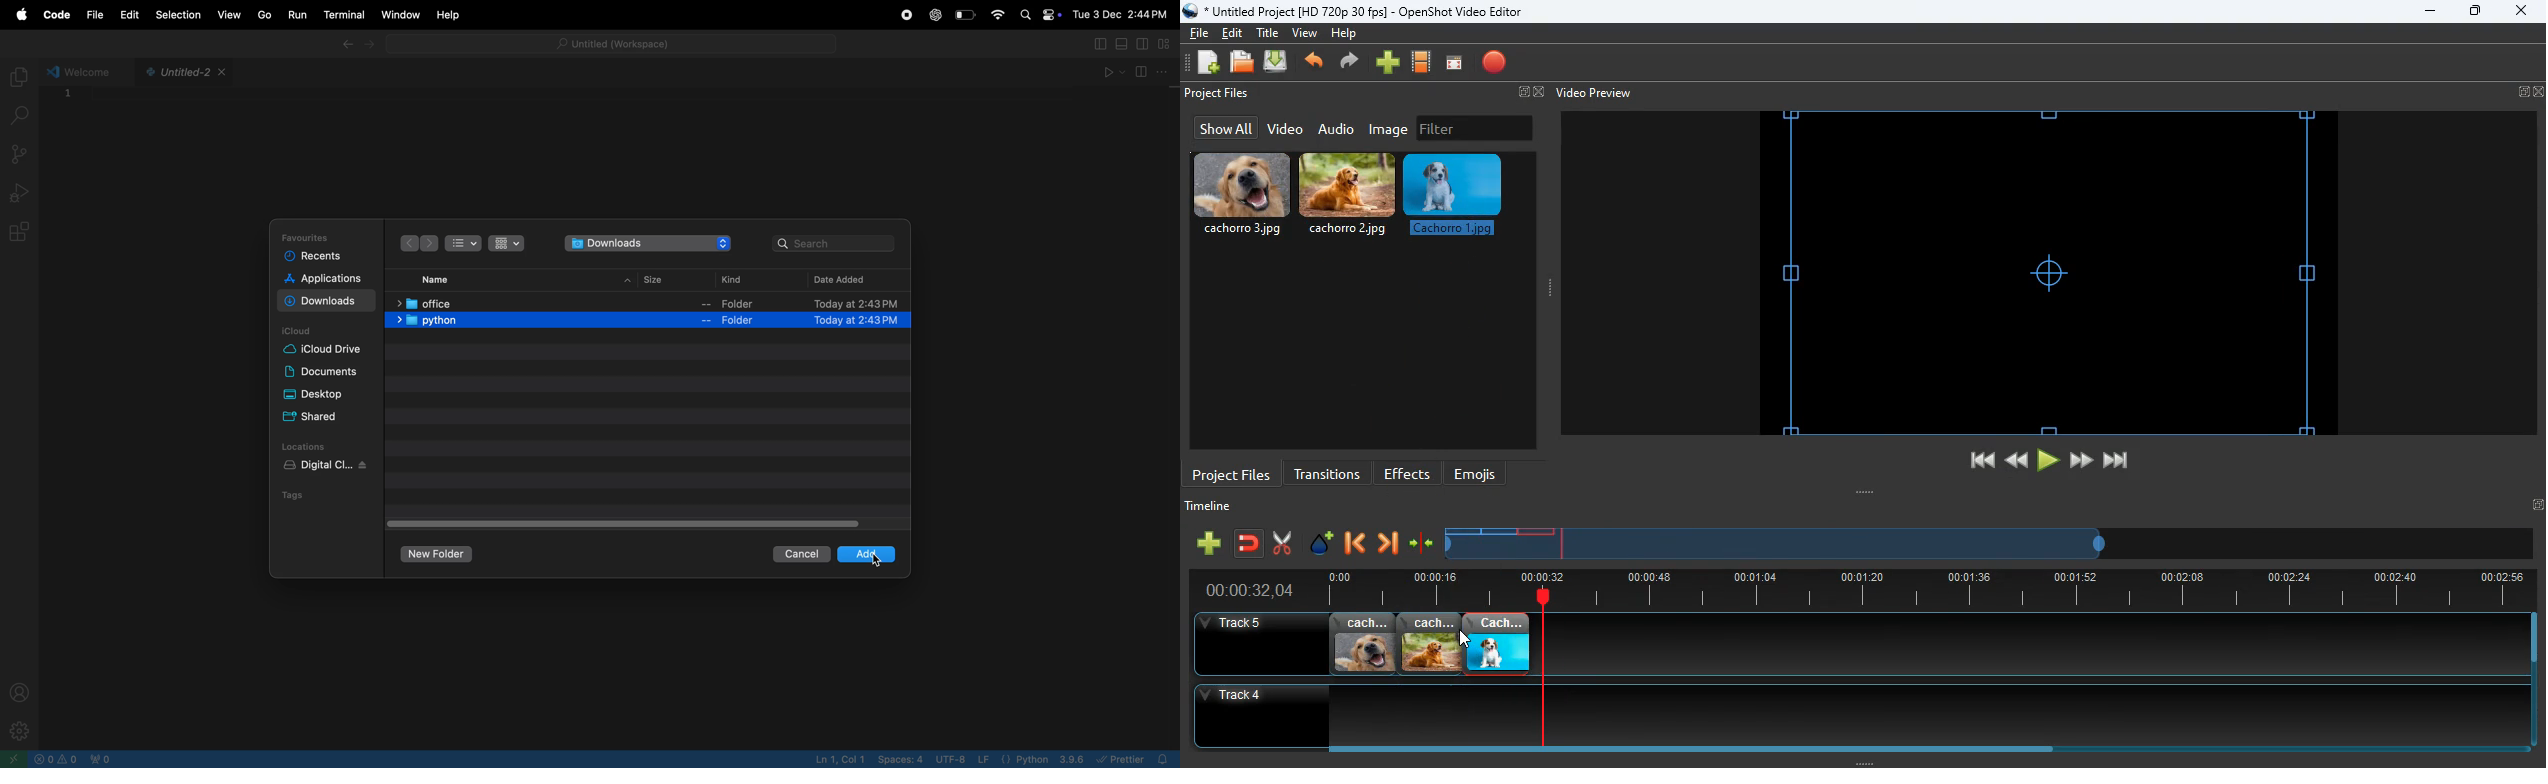 This screenshot has width=2548, height=784. What do you see at coordinates (2476, 13) in the screenshot?
I see `maximize` at bounding box center [2476, 13].